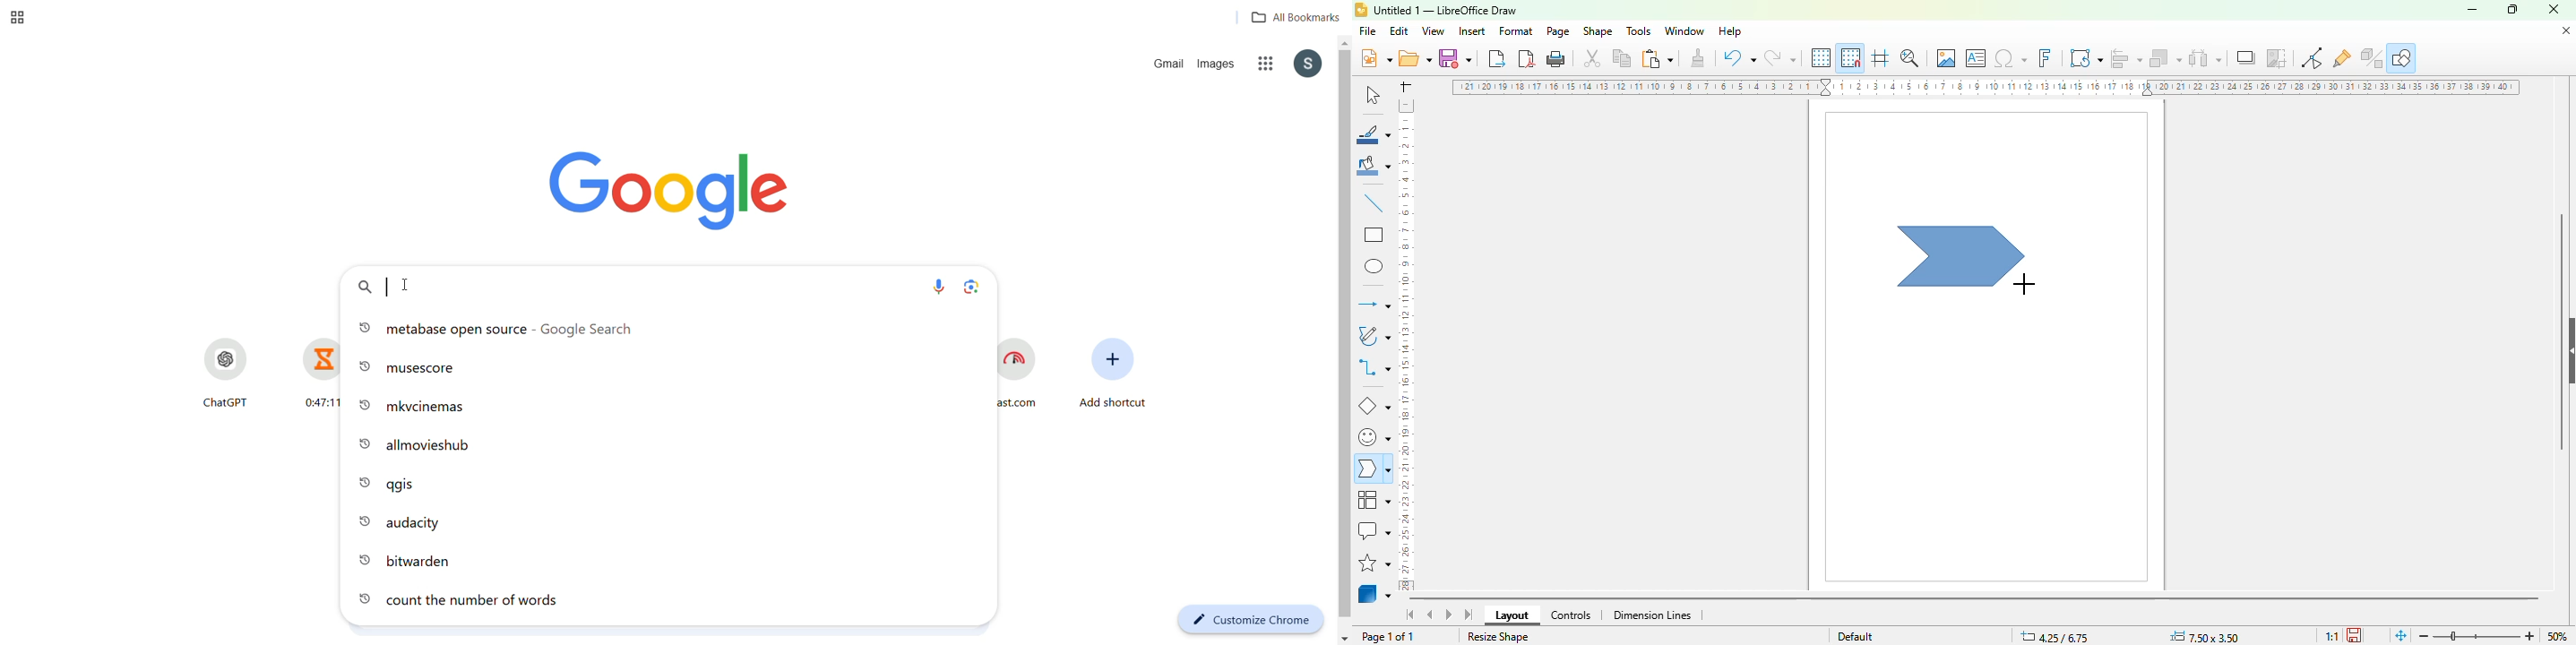  What do you see at coordinates (1375, 57) in the screenshot?
I see `new` at bounding box center [1375, 57].